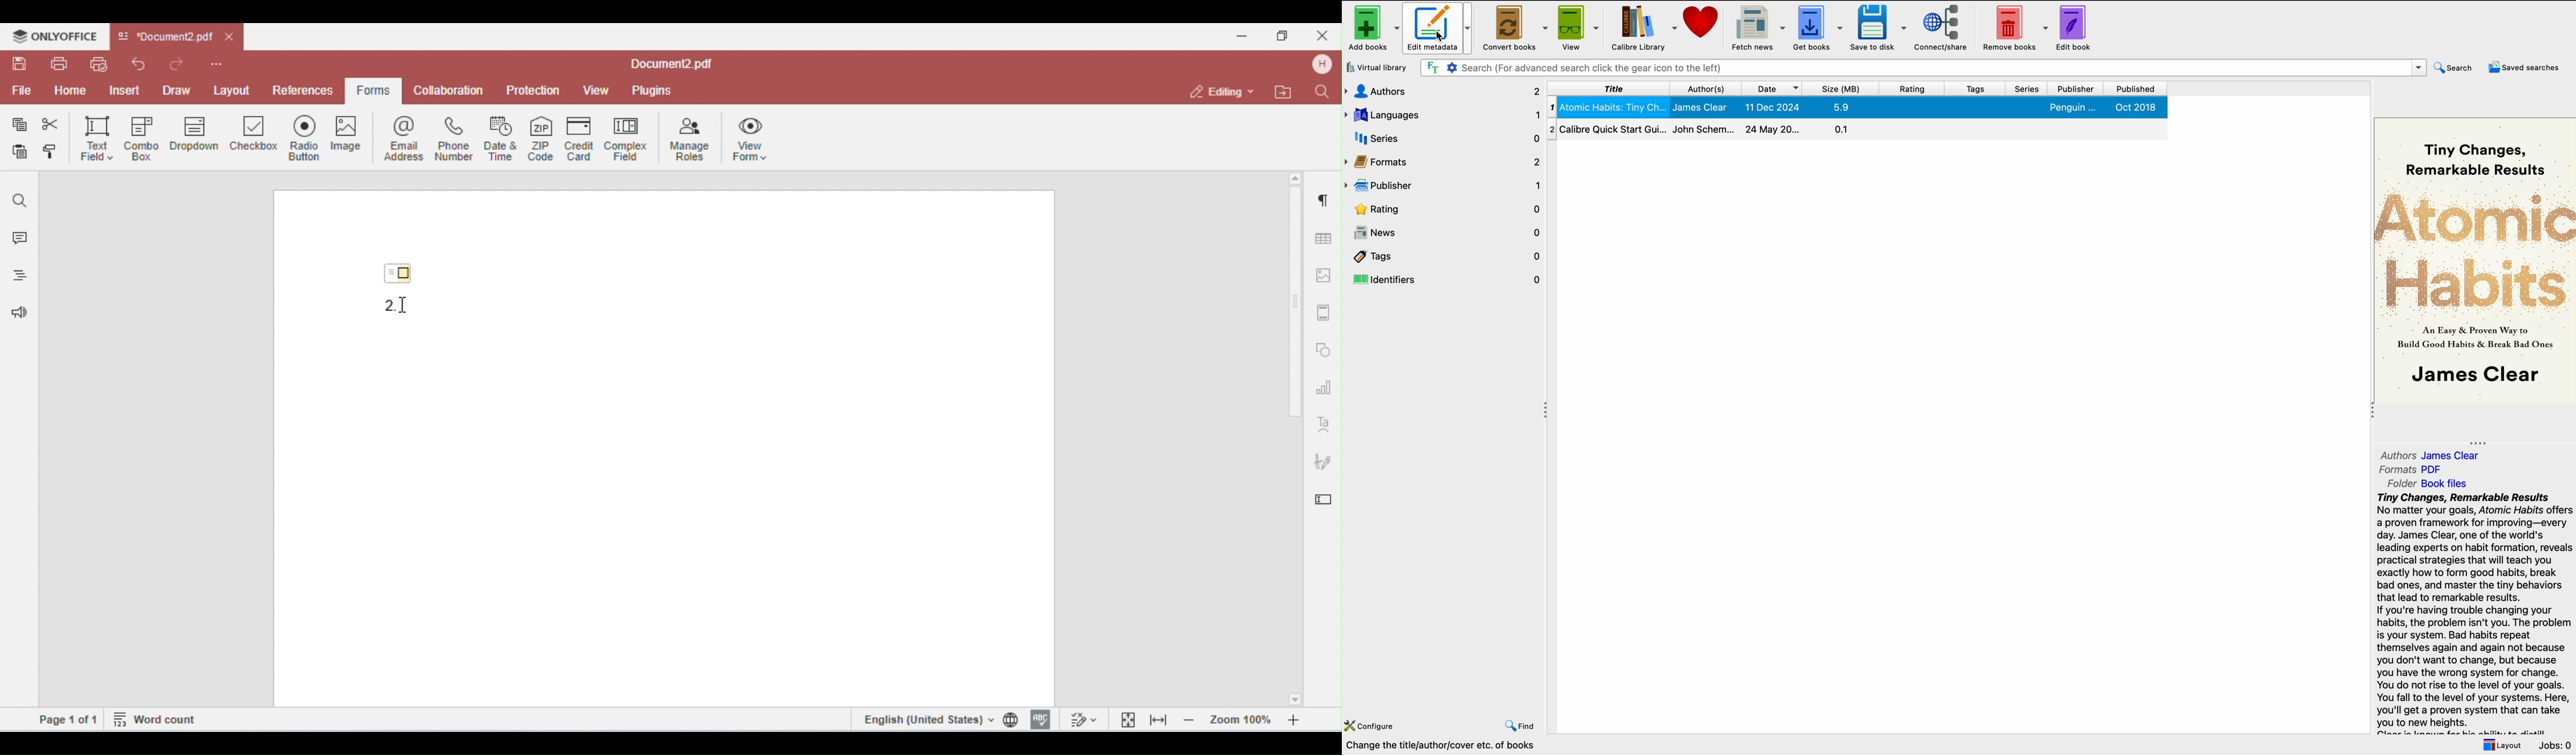  Describe the element at coordinates (1773, 89) in the screenshot. I see `date` at that location.